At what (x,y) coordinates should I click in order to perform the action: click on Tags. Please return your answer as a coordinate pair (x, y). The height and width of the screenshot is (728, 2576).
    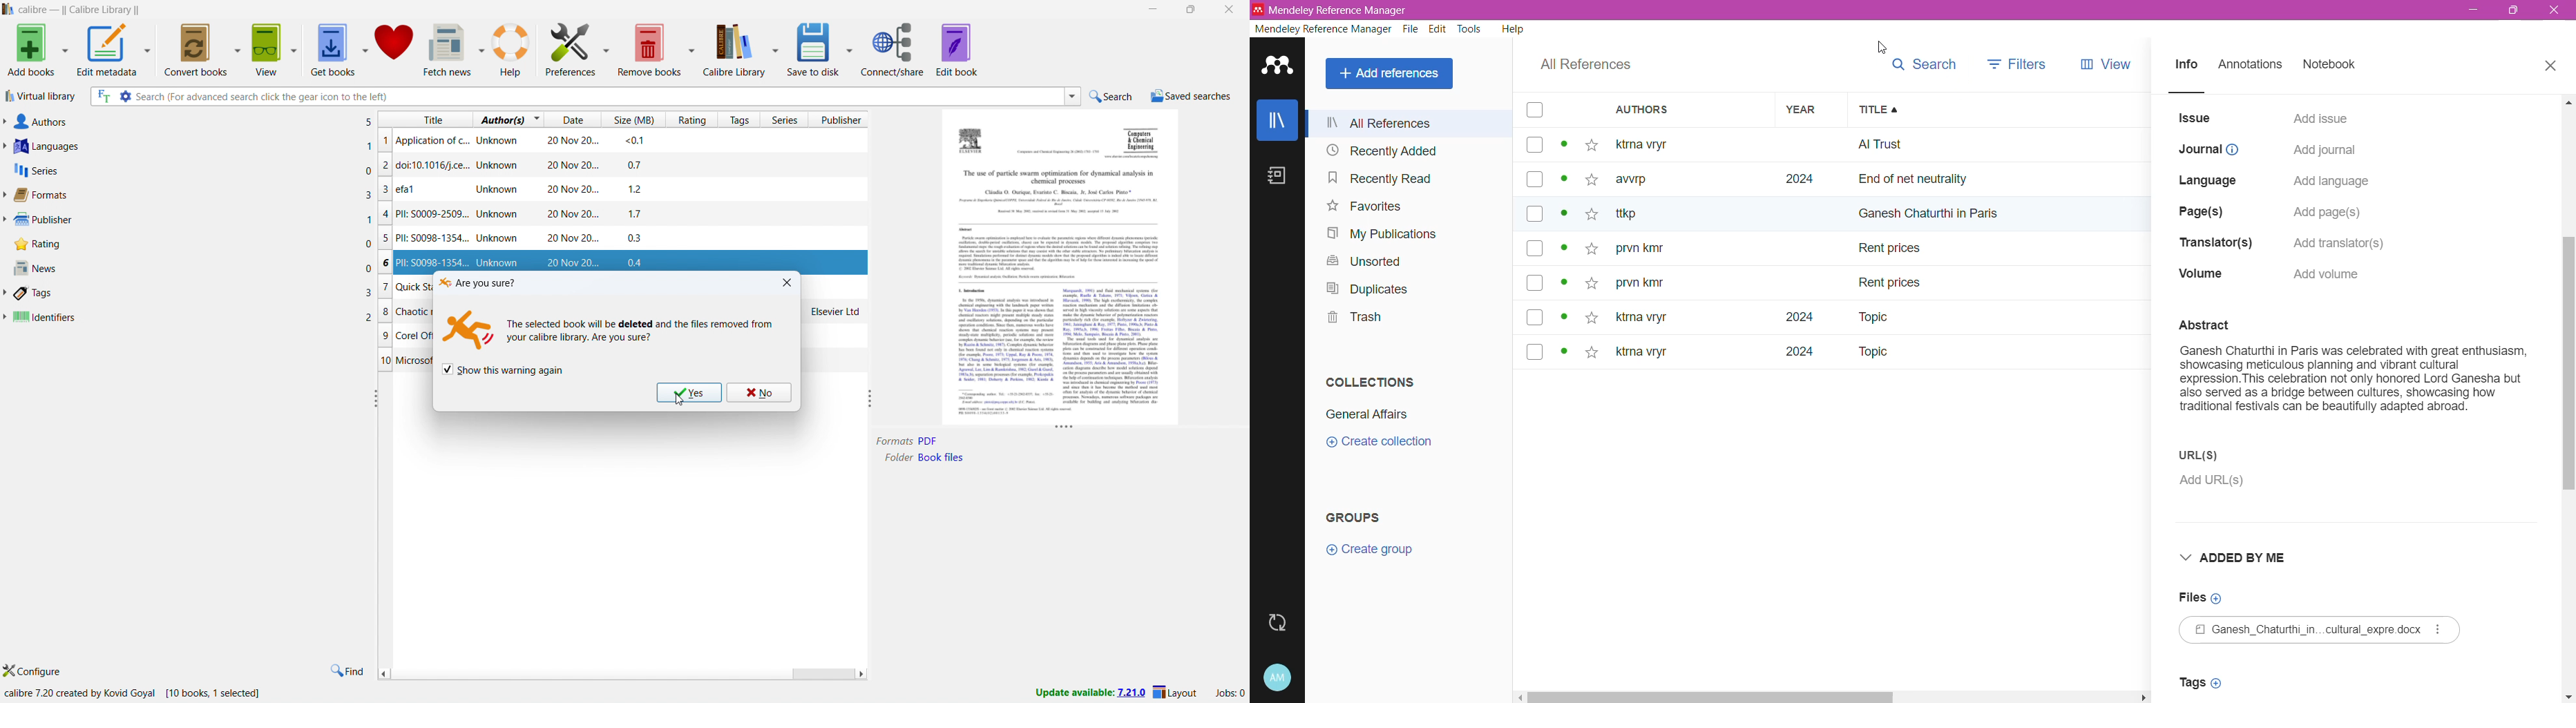
    Looking at the image, I should click on (2204, 682).